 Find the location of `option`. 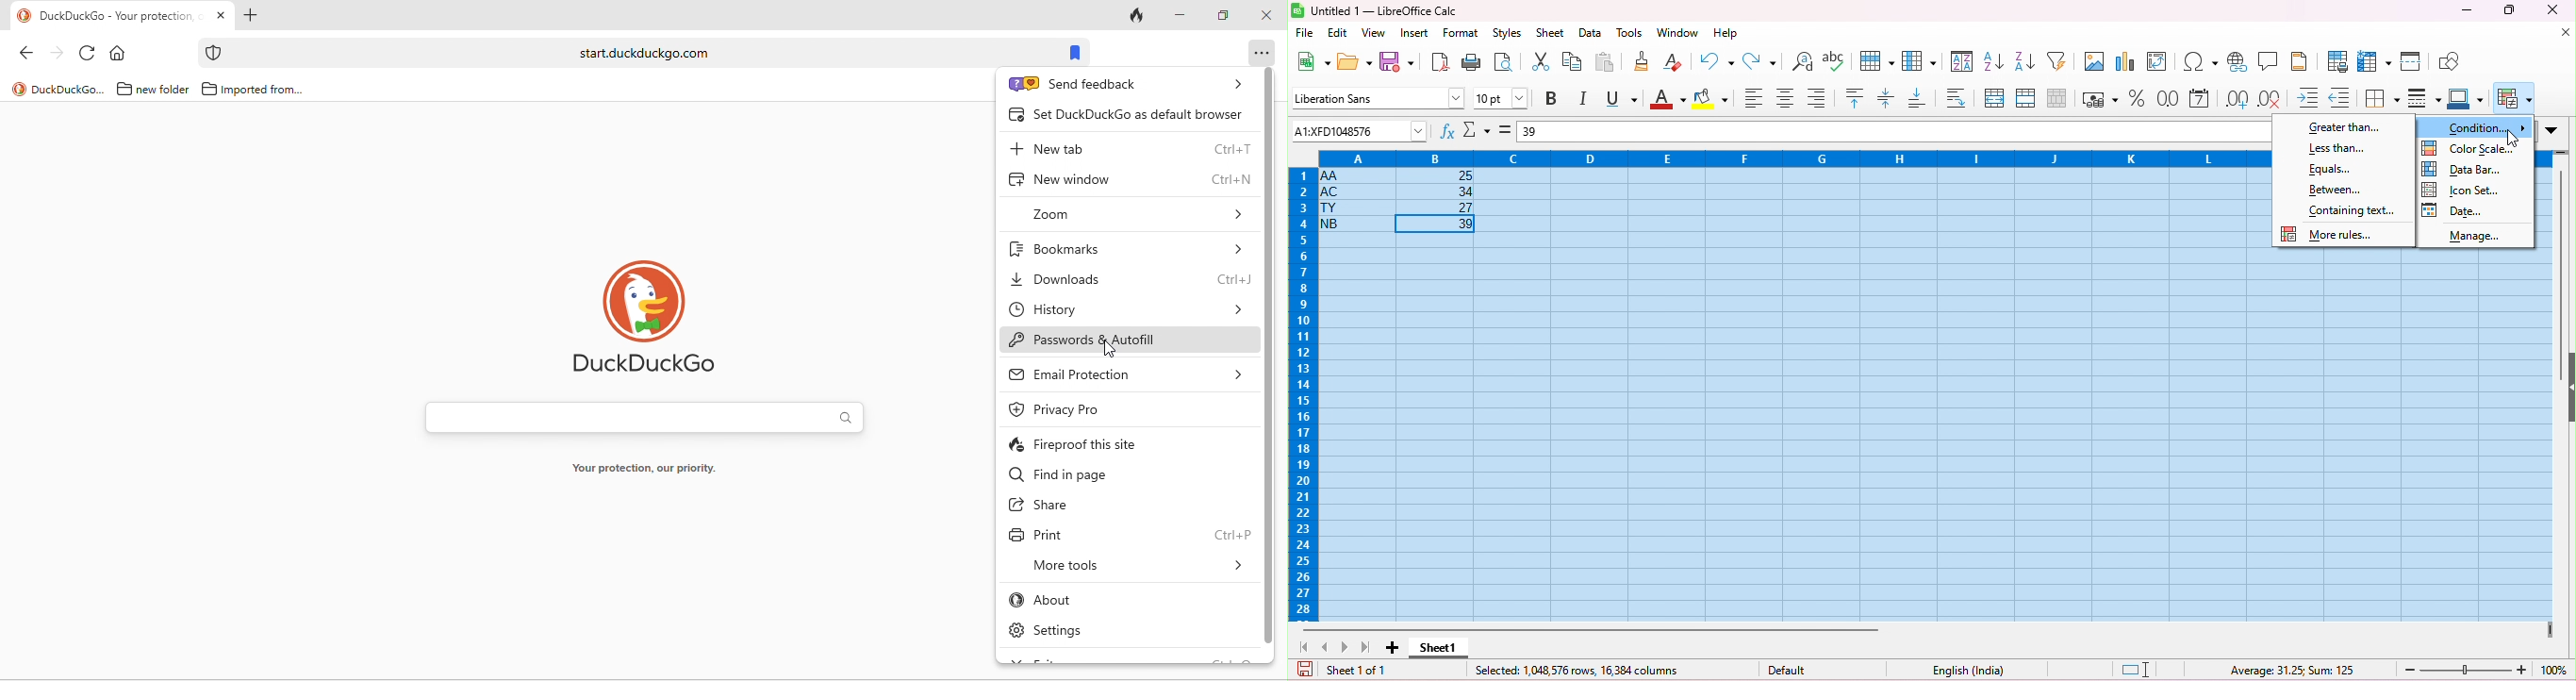

option is located at coordinates (1266, 55).